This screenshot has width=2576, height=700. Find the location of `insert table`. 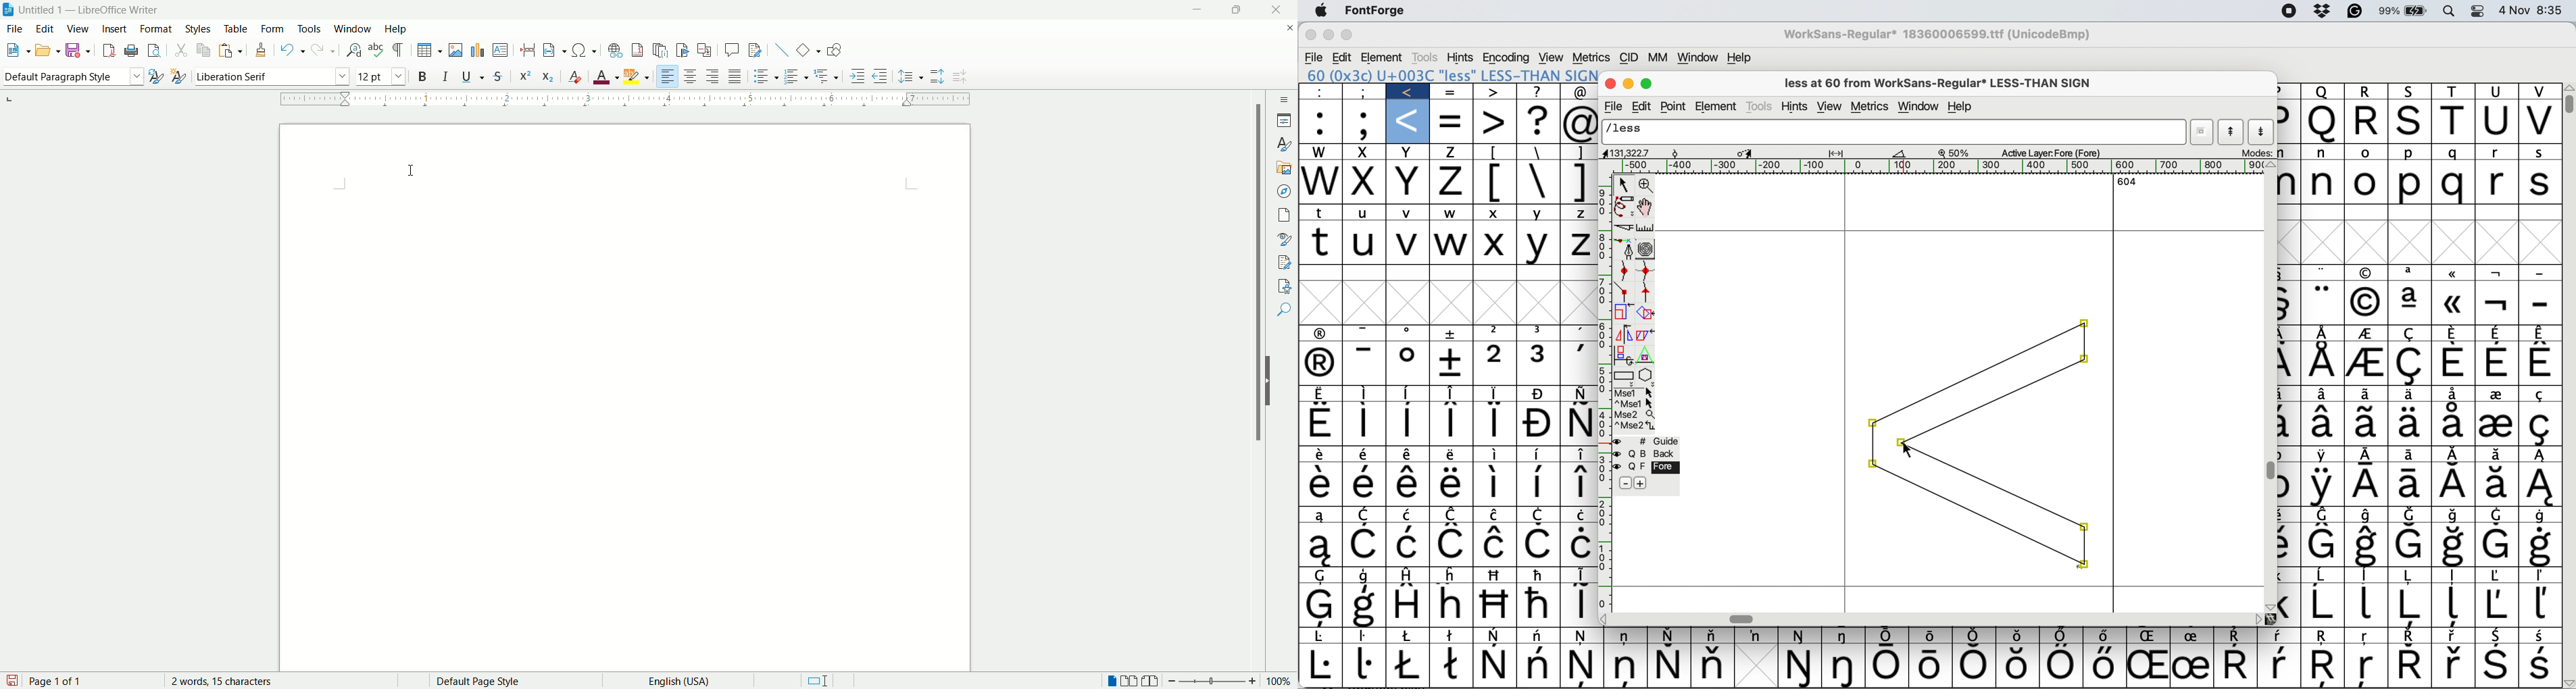

insert table is located at coordinates (427, 51).